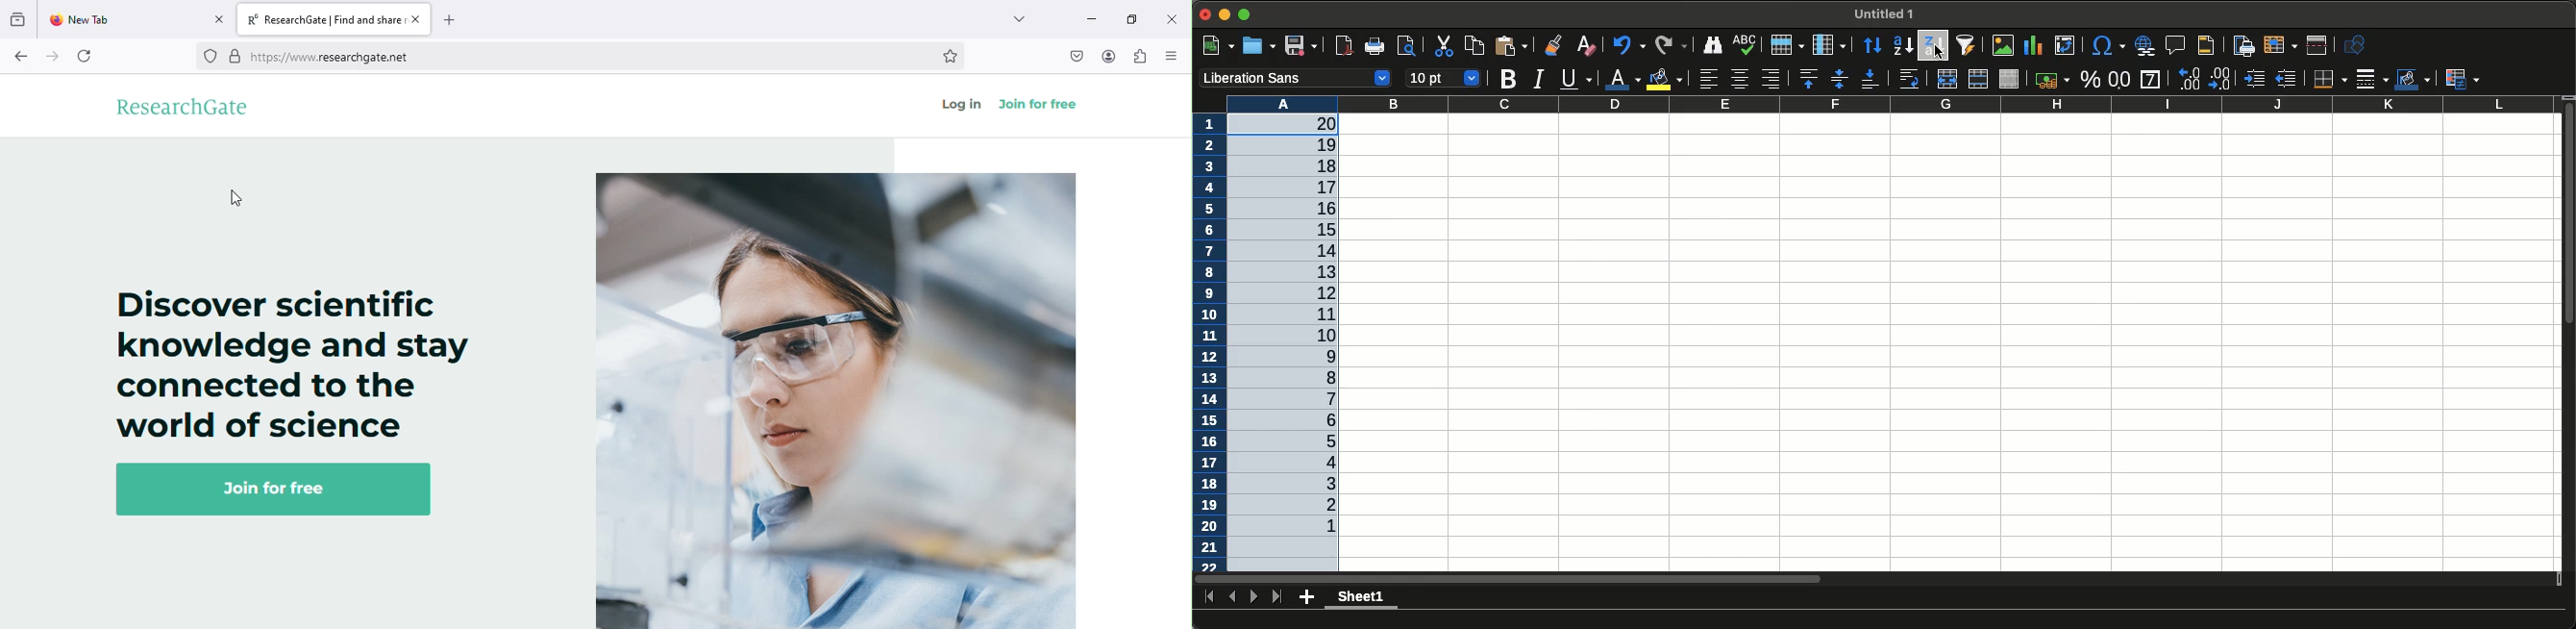 This screenshot has width=2576, height=644. I want to click on cursor, so click(236, 199).